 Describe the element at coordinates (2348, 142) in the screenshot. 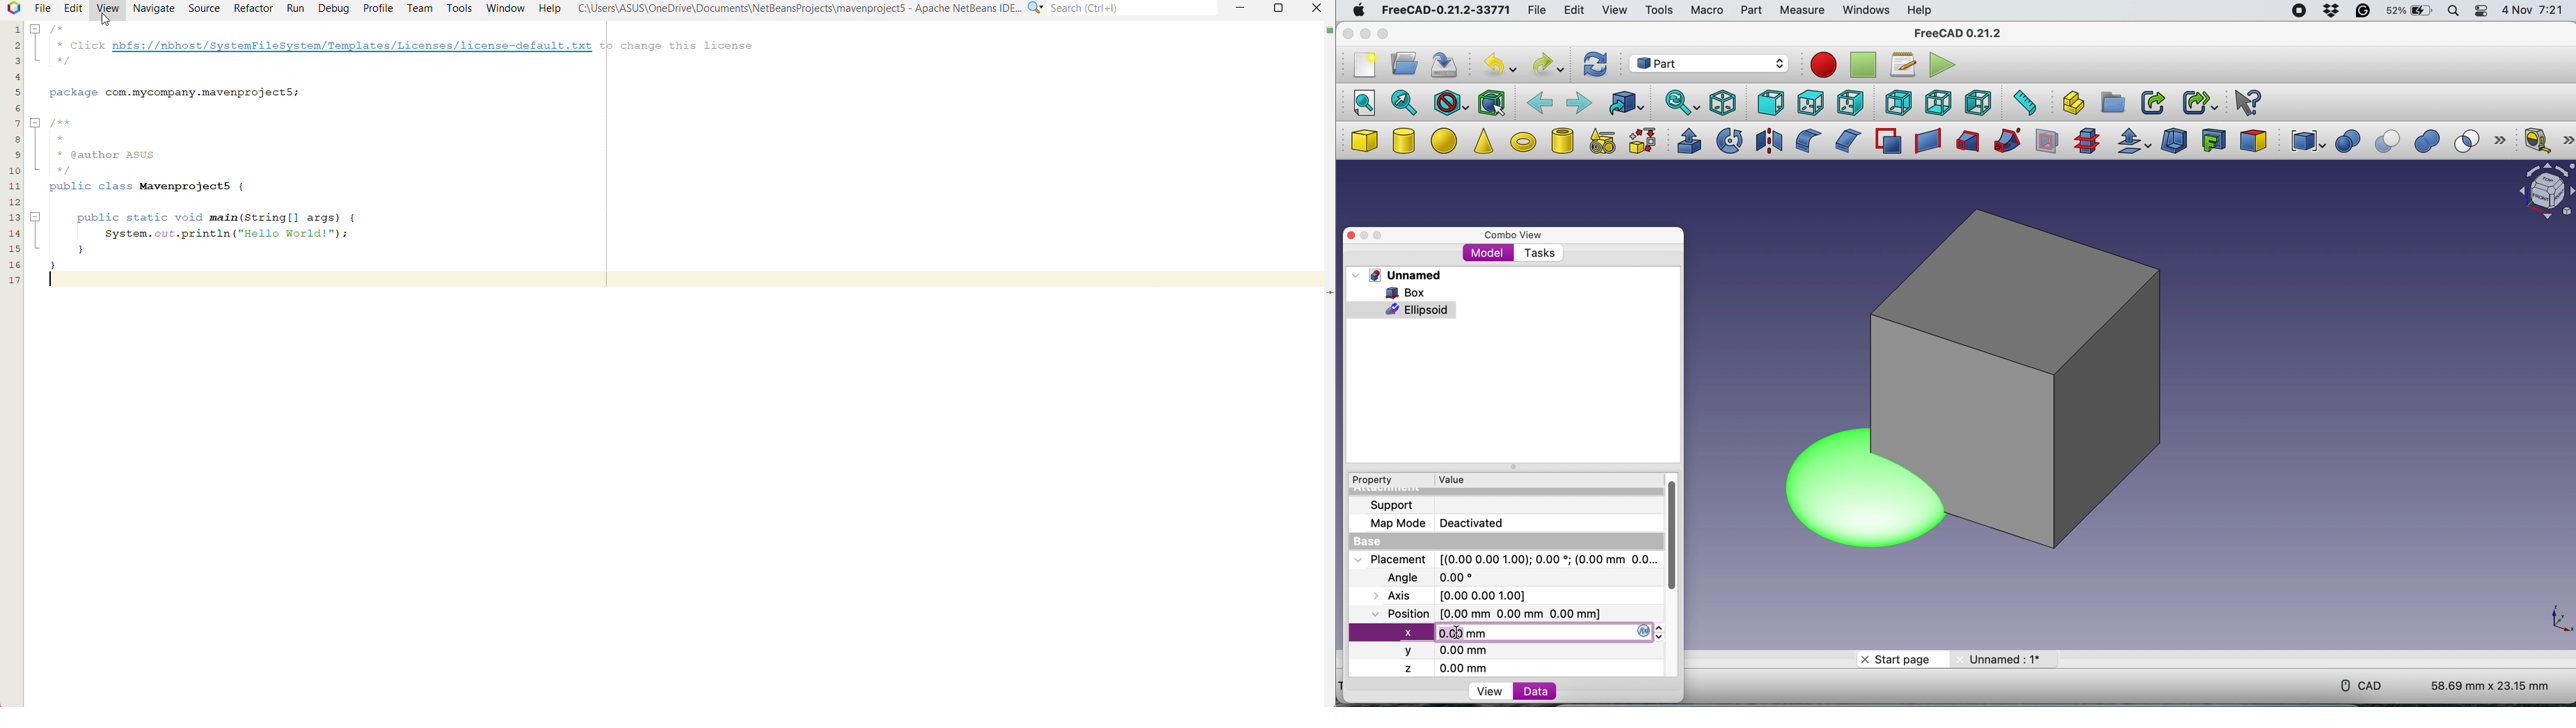

I see `boolean` at that location.